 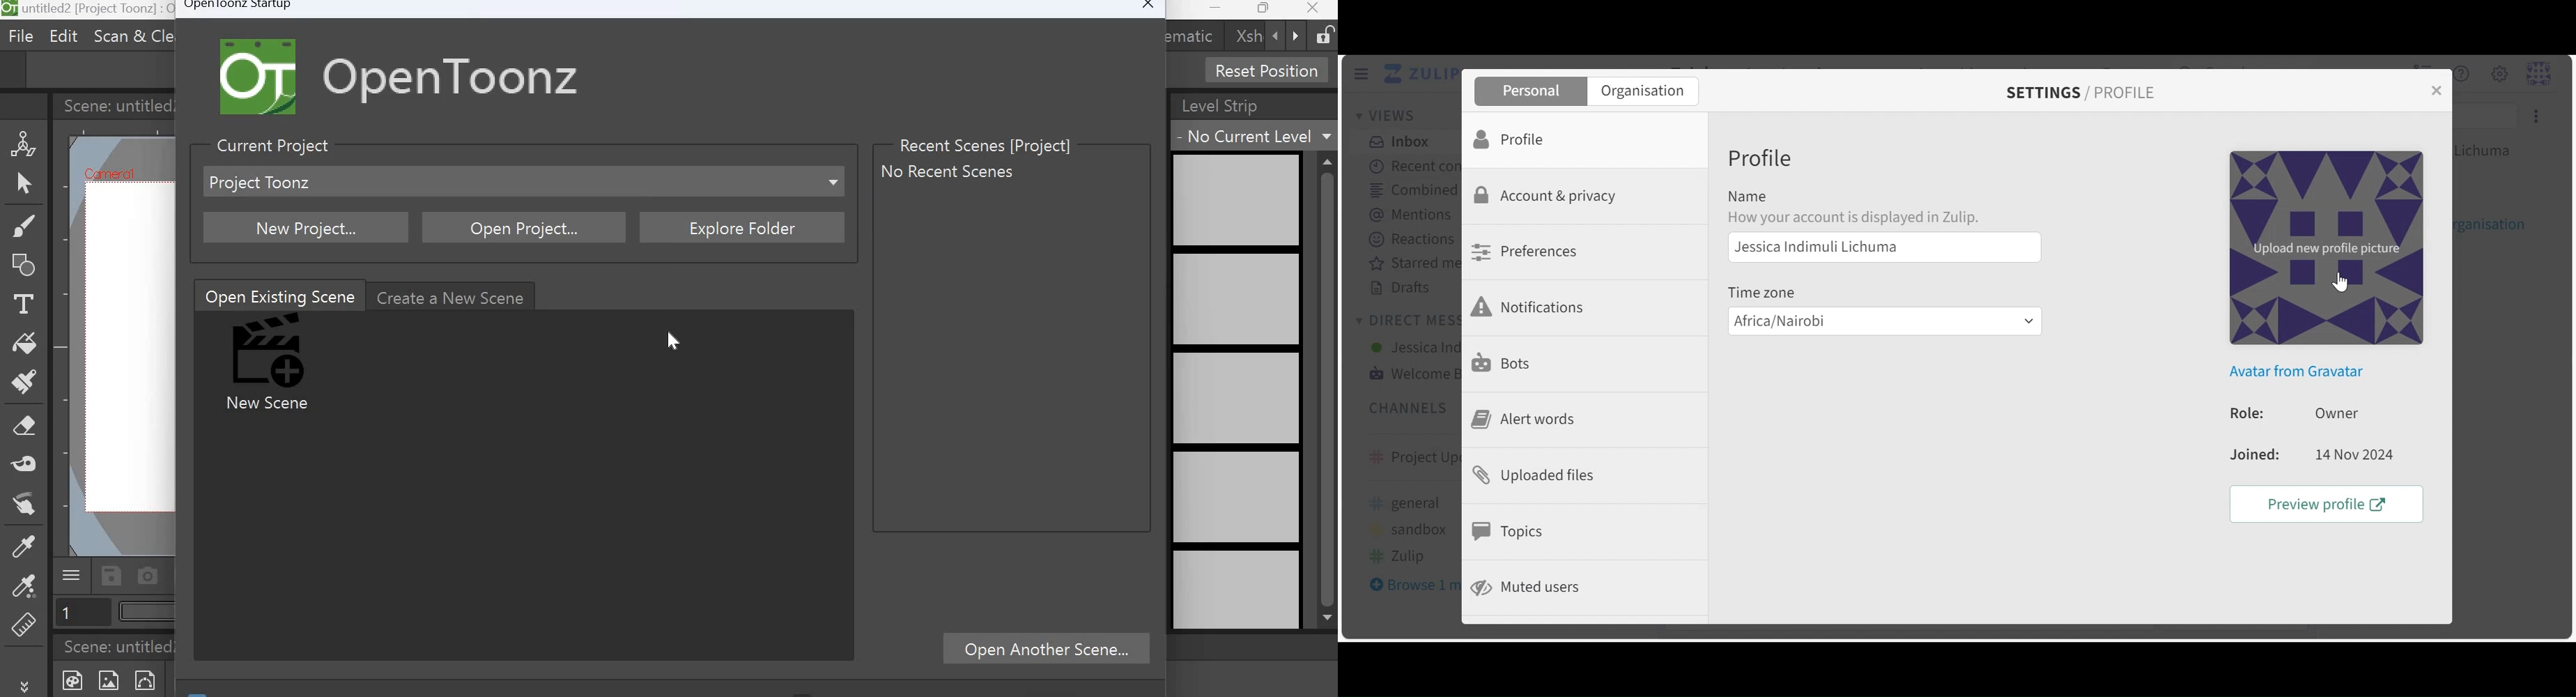 What do you see at coordinates (1324, 615) in the screenshot?
I see `scroll down` at bounding box center [1324, 615].